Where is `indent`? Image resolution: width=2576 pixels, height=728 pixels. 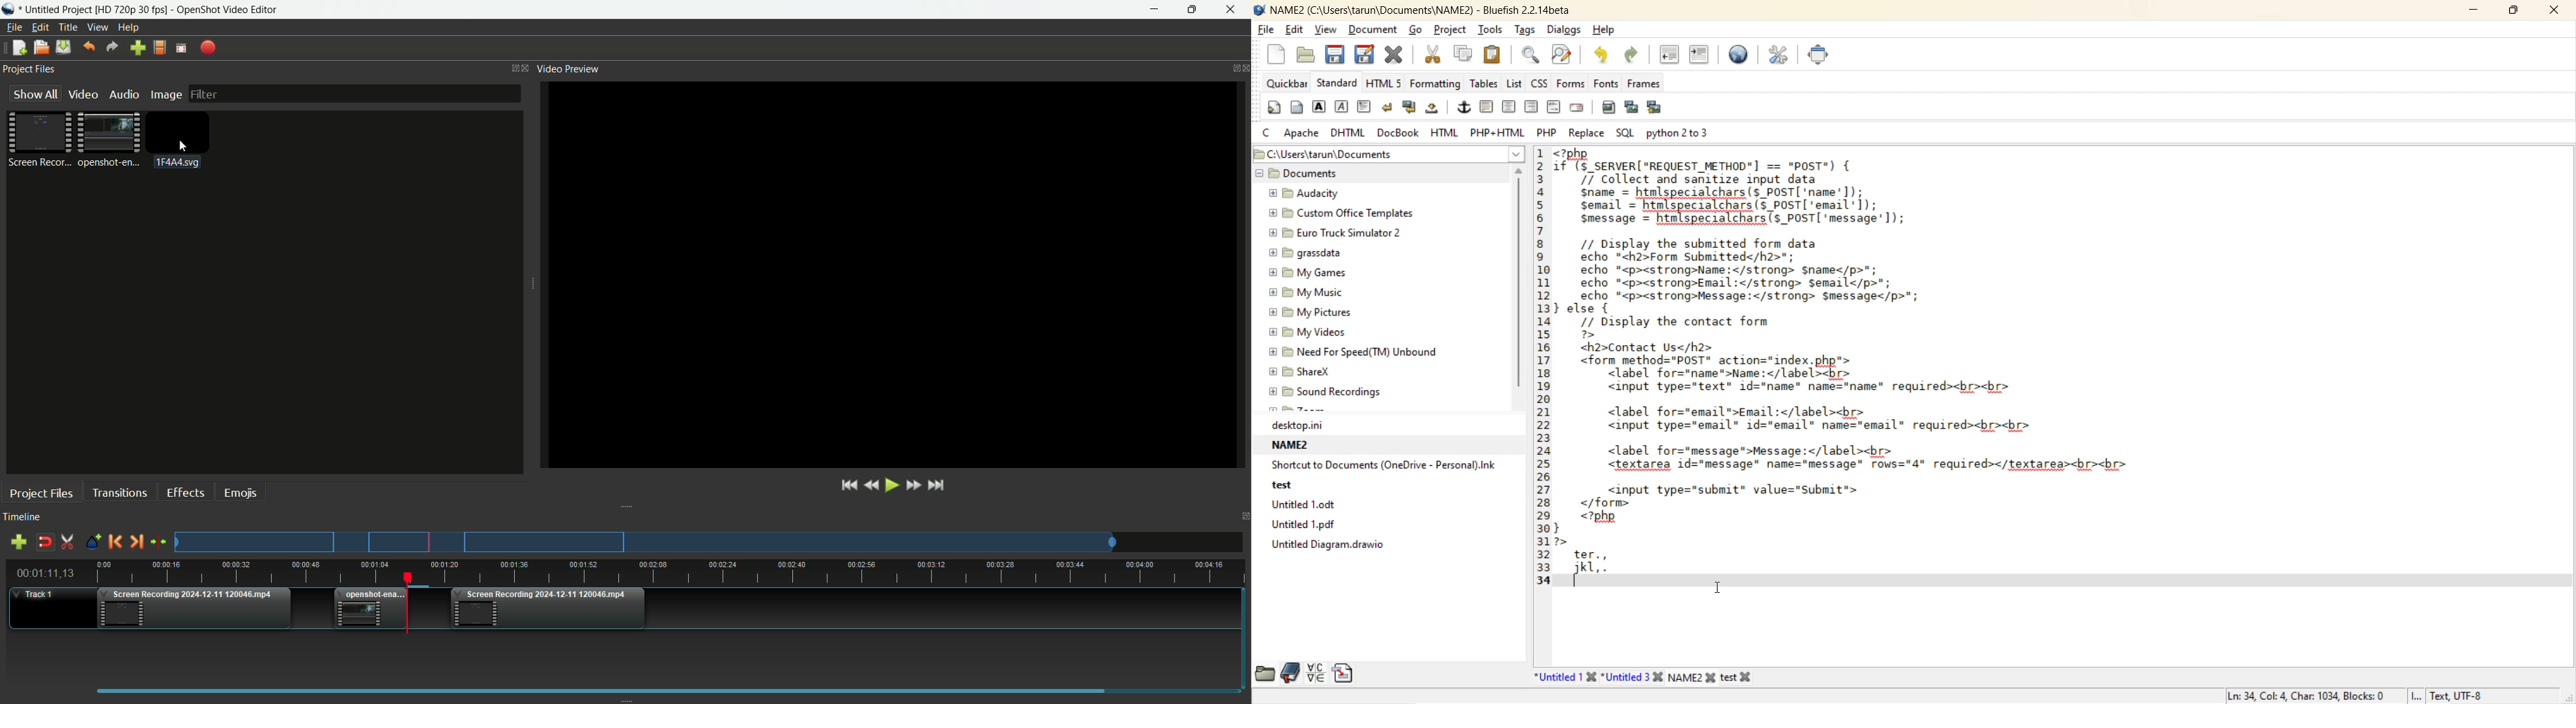
indent is located at coordinates (1698, 55).